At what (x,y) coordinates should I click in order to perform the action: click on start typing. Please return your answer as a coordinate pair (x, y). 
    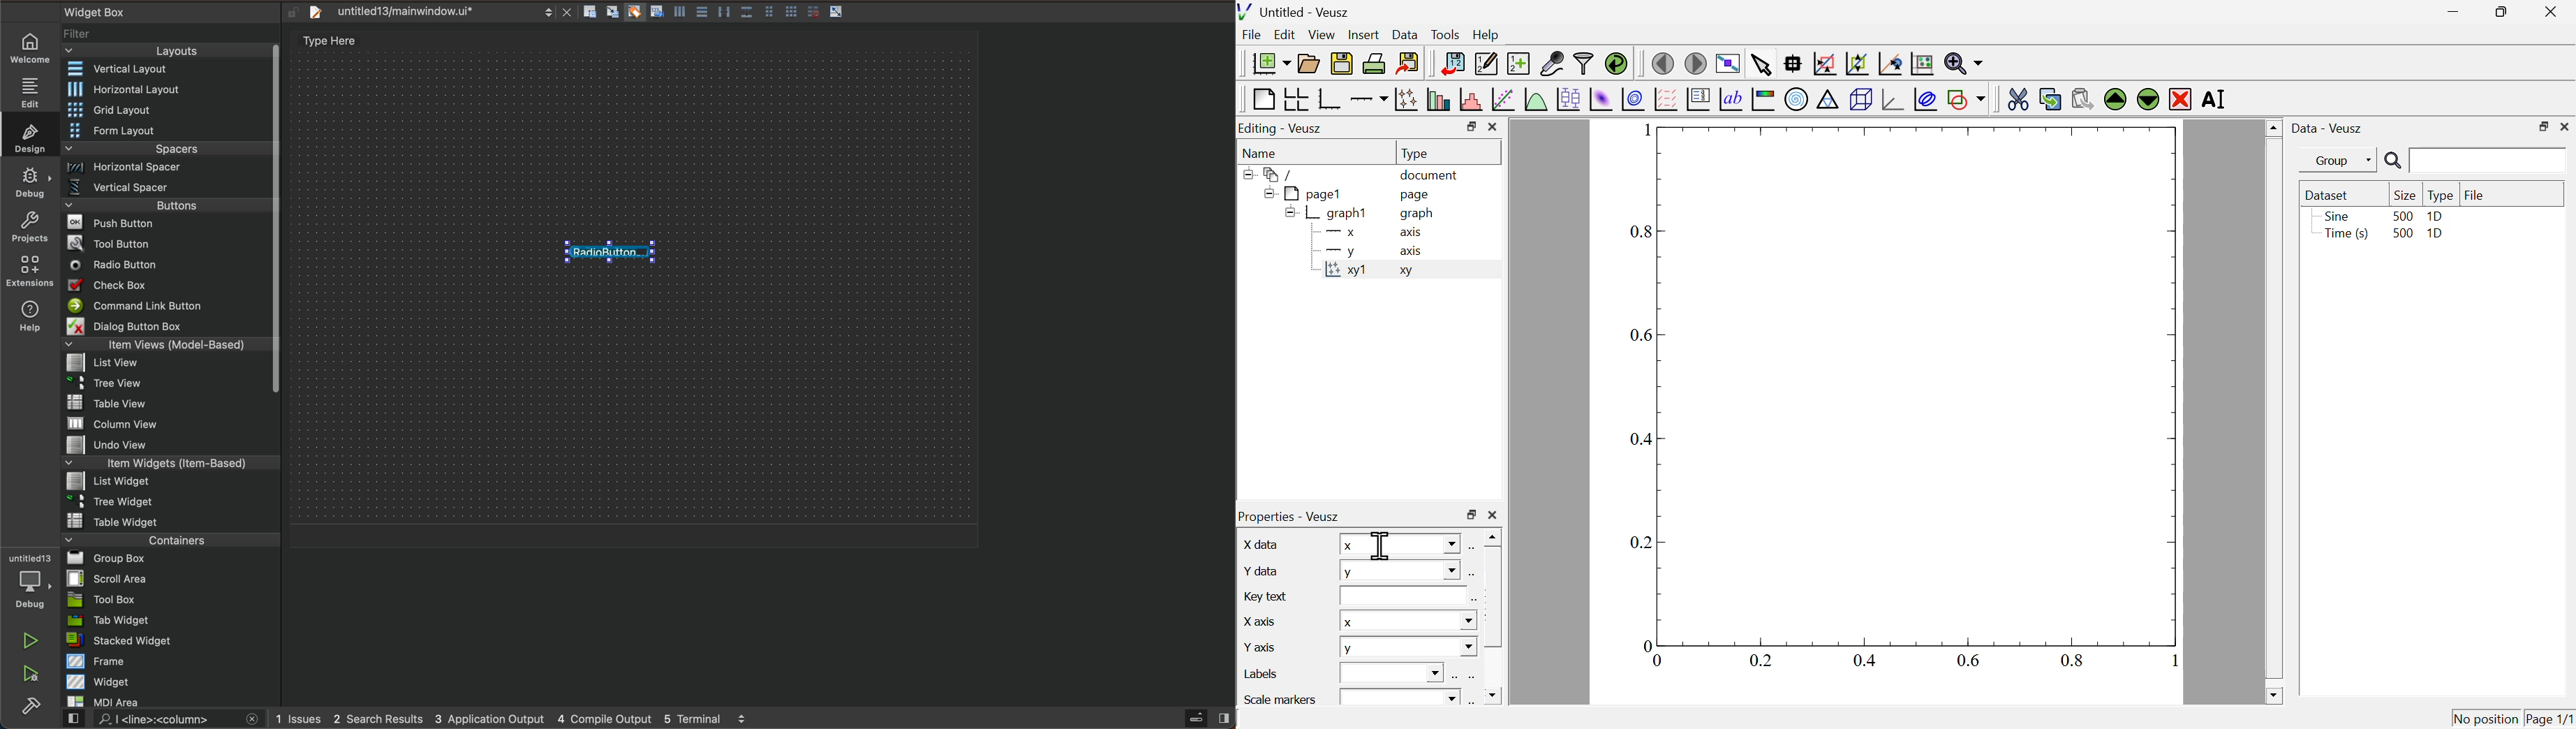
    Looking at the image, I should click on (608, 252).